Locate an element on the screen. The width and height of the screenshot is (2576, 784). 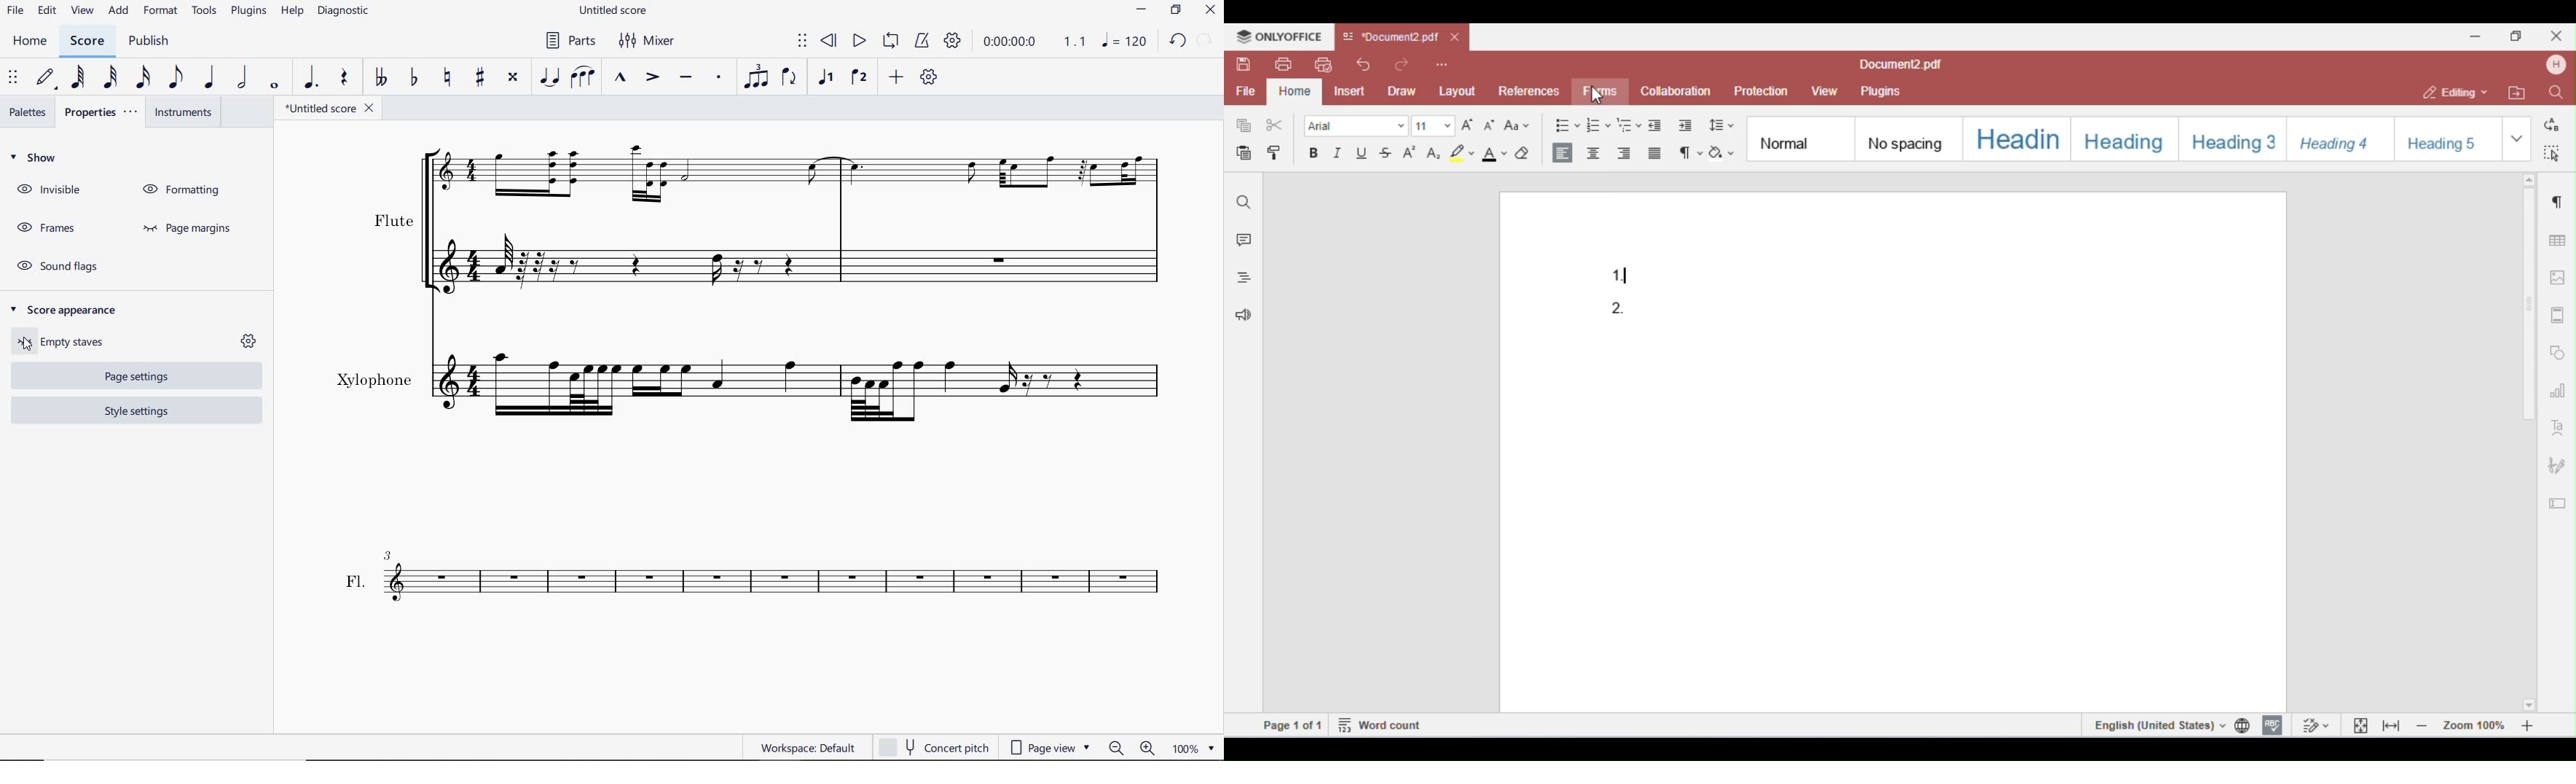
FILE NAME is located at coordinates (331, 109).